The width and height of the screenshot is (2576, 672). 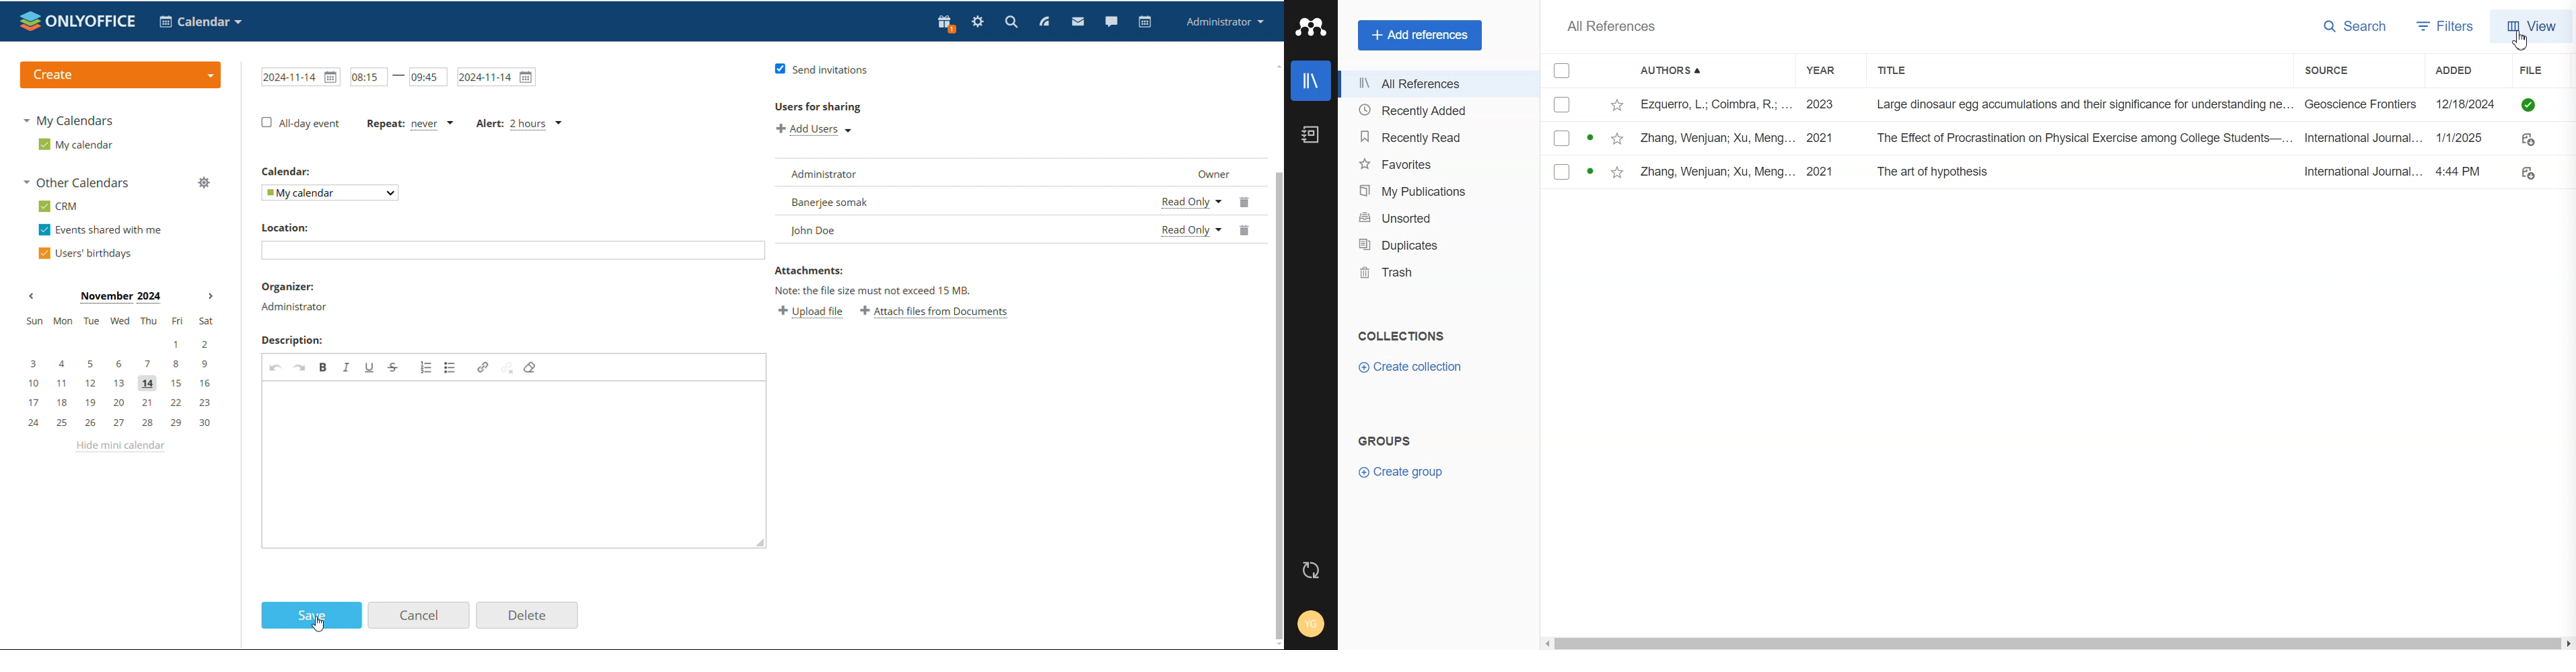 What do you see at coordinates (318, 625) in the screenshot?
I see `Cursor` at bounding box center [318, 625].